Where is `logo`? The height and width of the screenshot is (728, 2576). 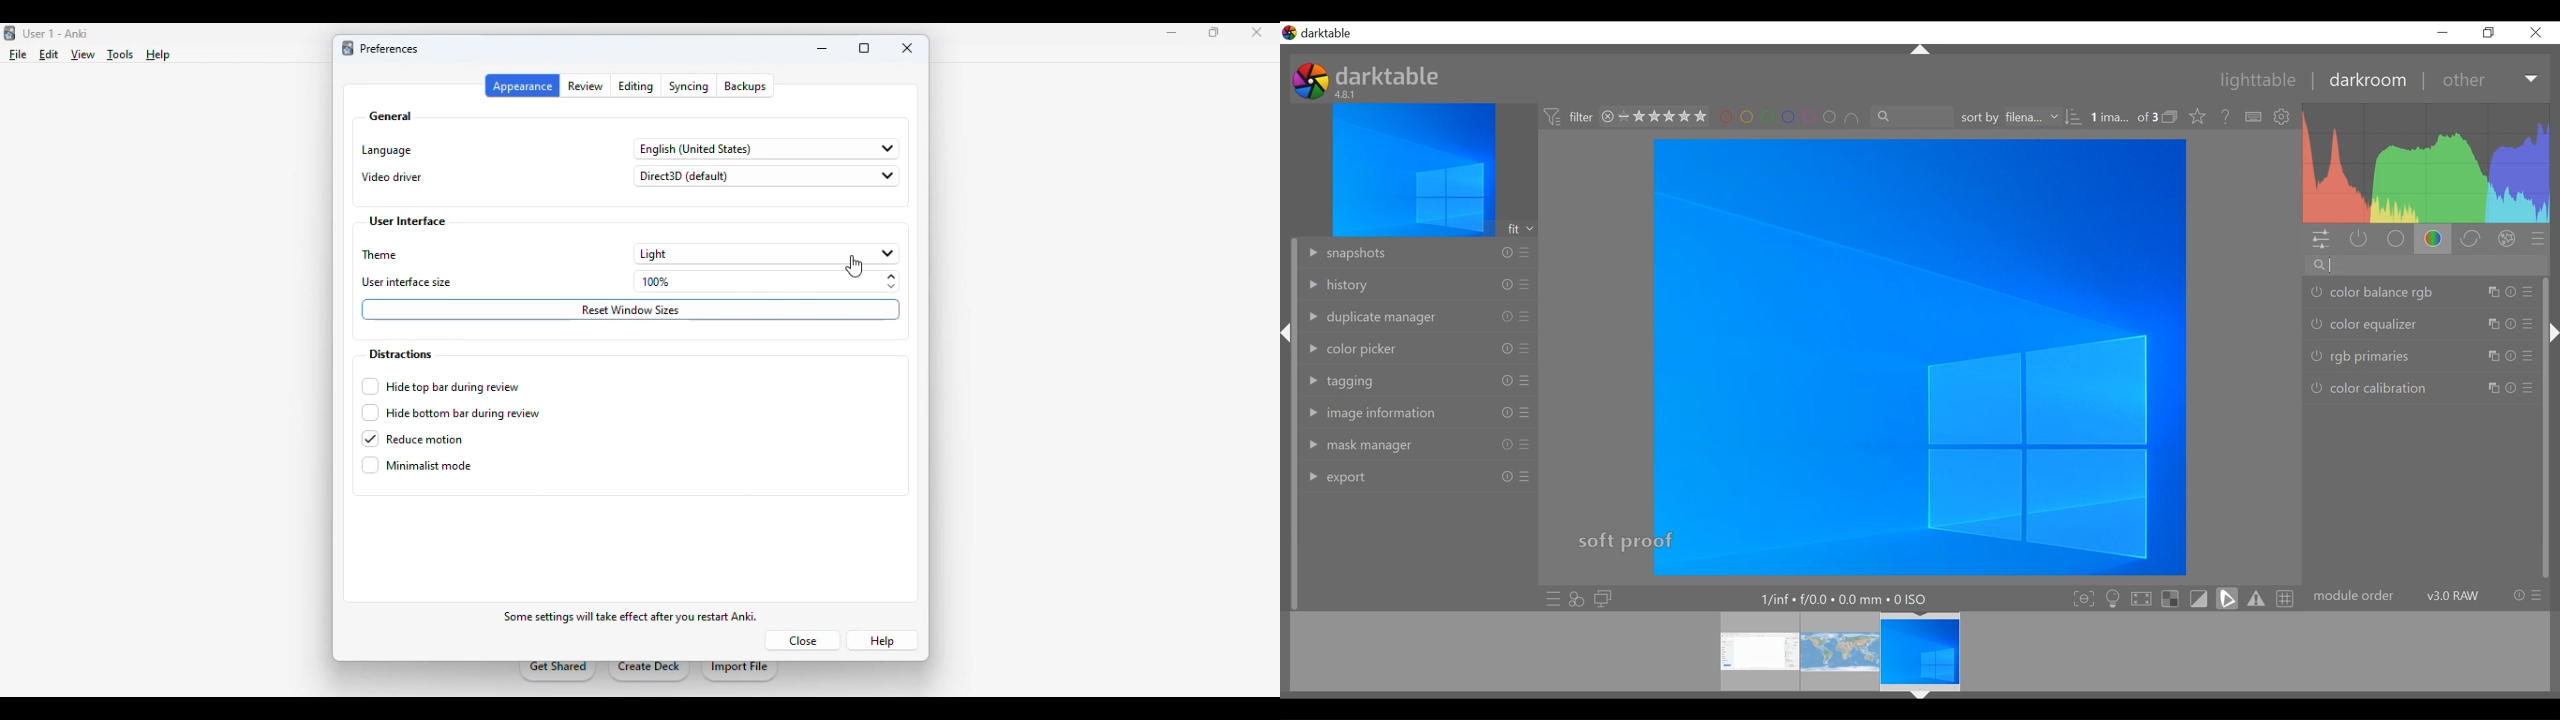 logo is located at coordinates (347, 48).